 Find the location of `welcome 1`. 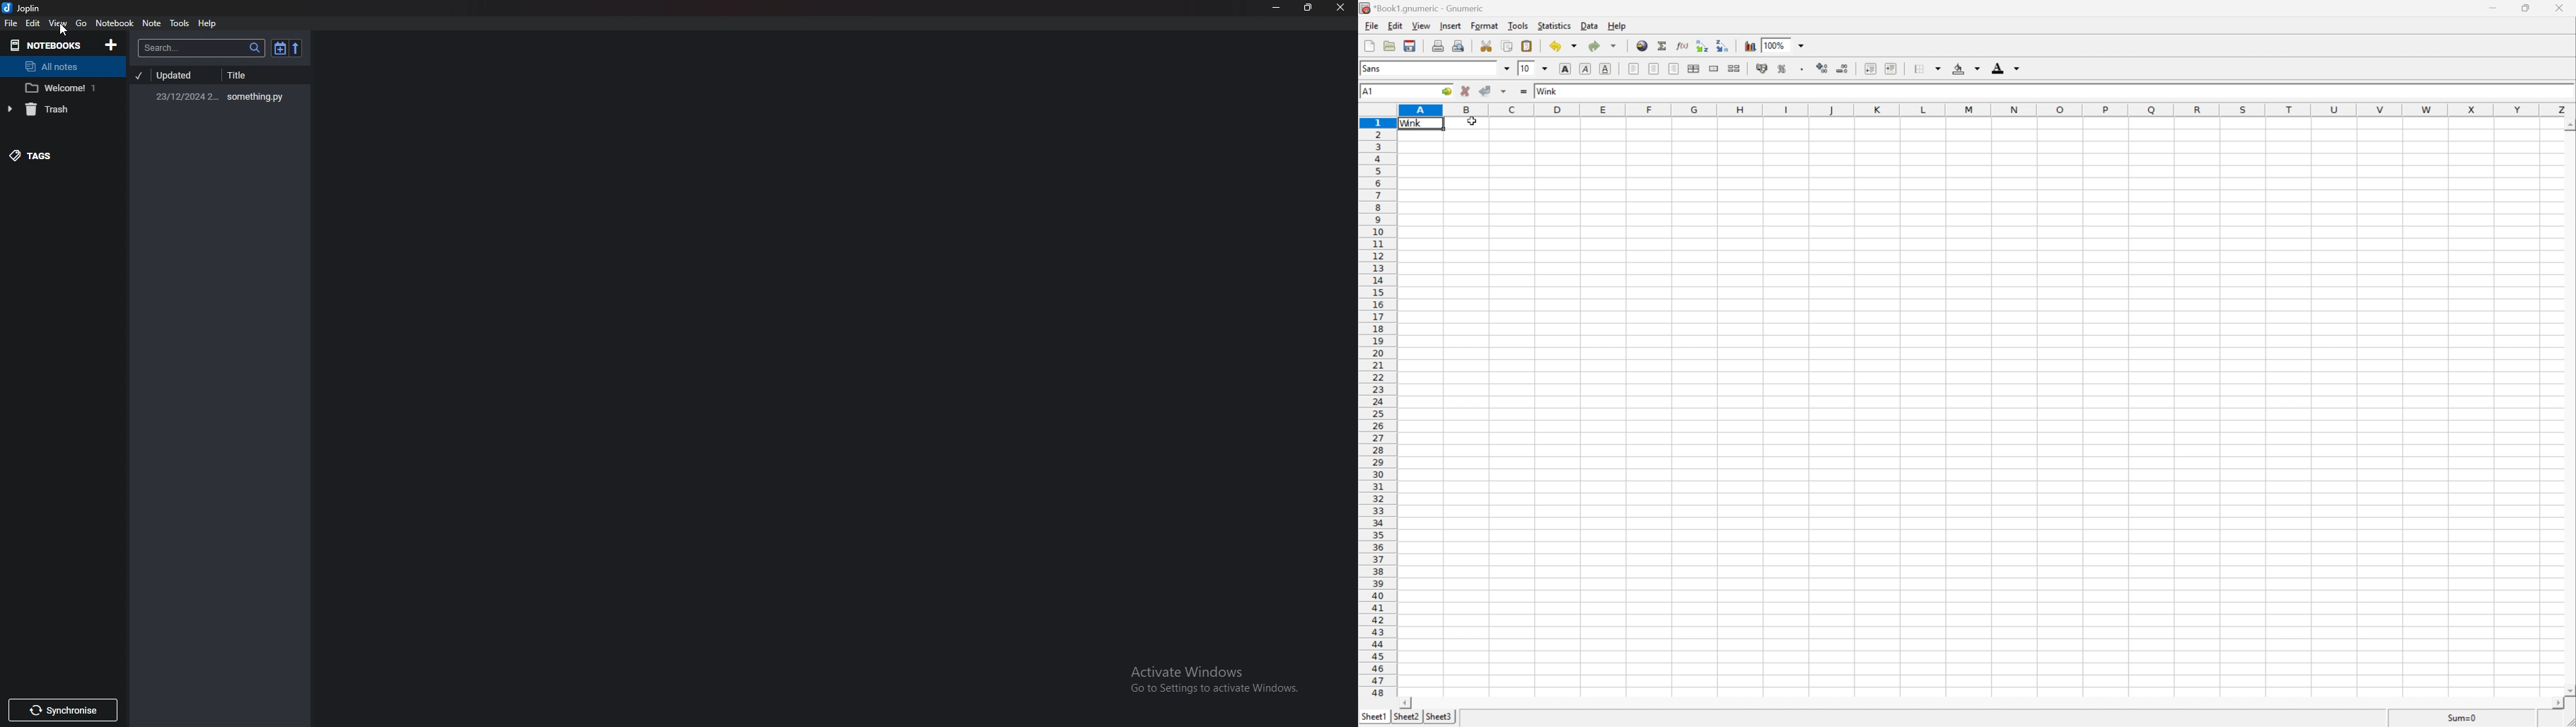

welcome 1 is located at coordinates (59, 88).